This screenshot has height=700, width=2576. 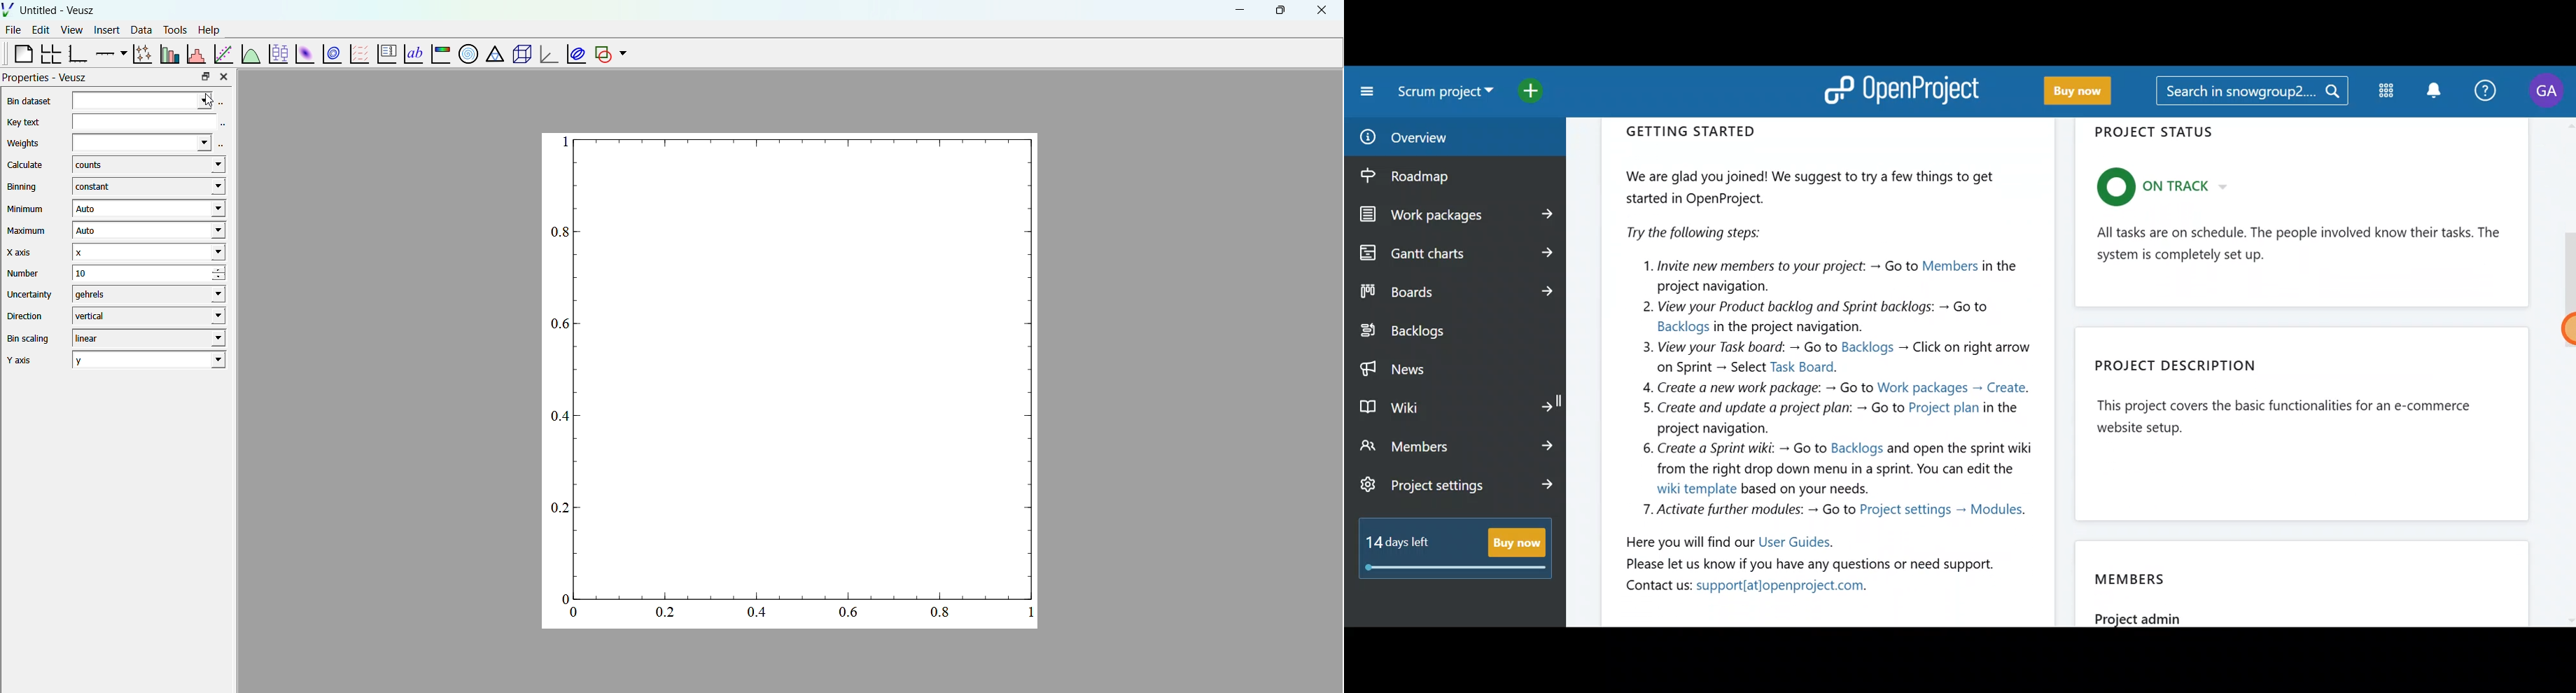 What do you see at coordinates (223, 53) in the screenshot?
I see `fit a function to a date` at bounding box center [223, 53].